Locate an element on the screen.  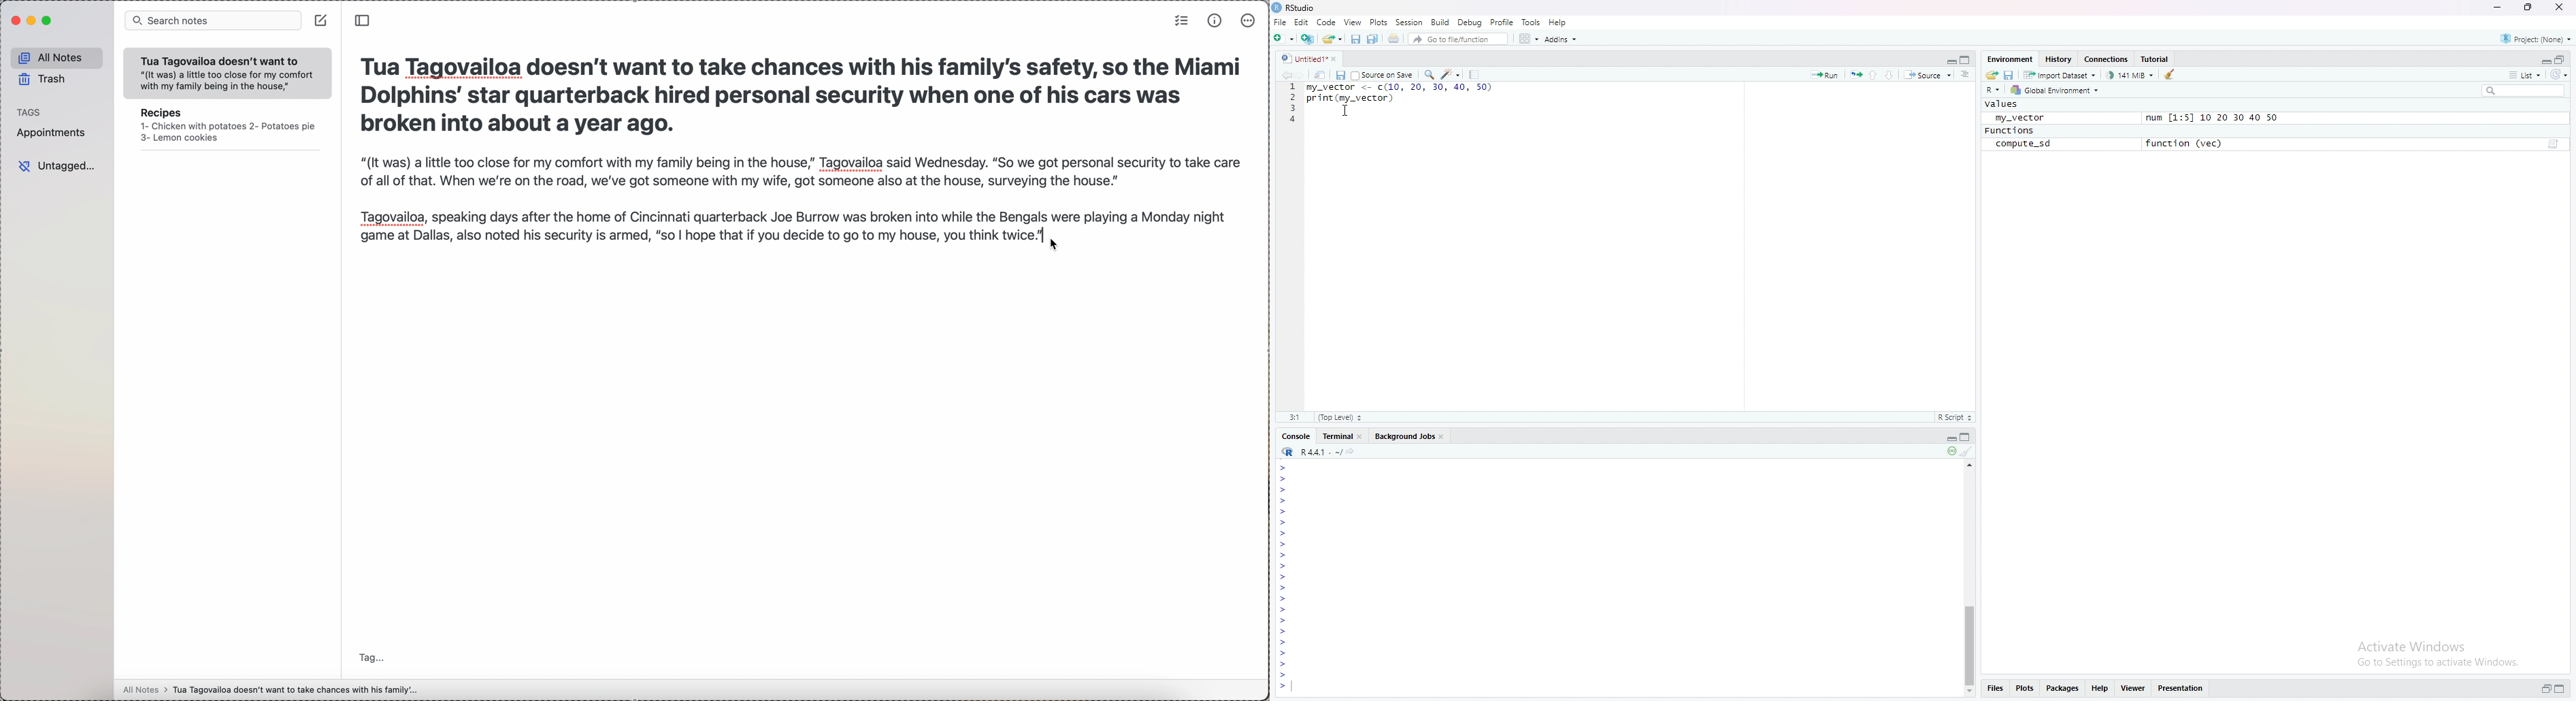
Doc is located at coordinates (2552, 145).